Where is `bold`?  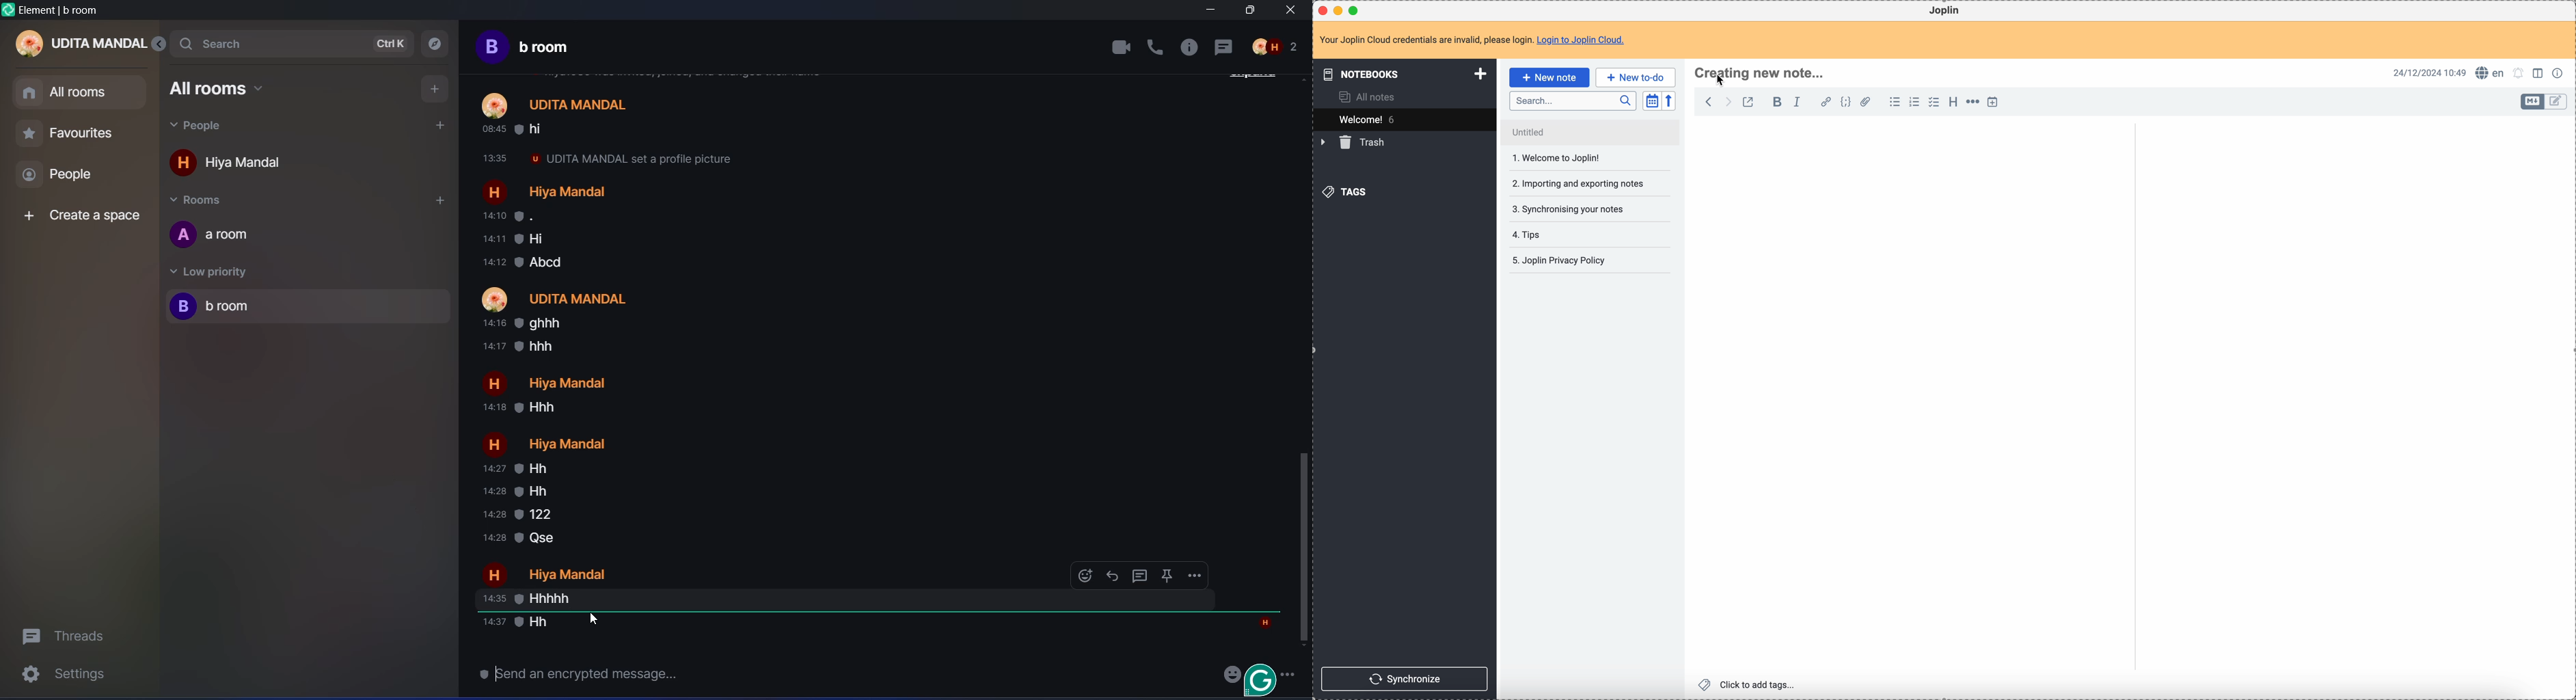 bold is located at coordinates (1777, 103).